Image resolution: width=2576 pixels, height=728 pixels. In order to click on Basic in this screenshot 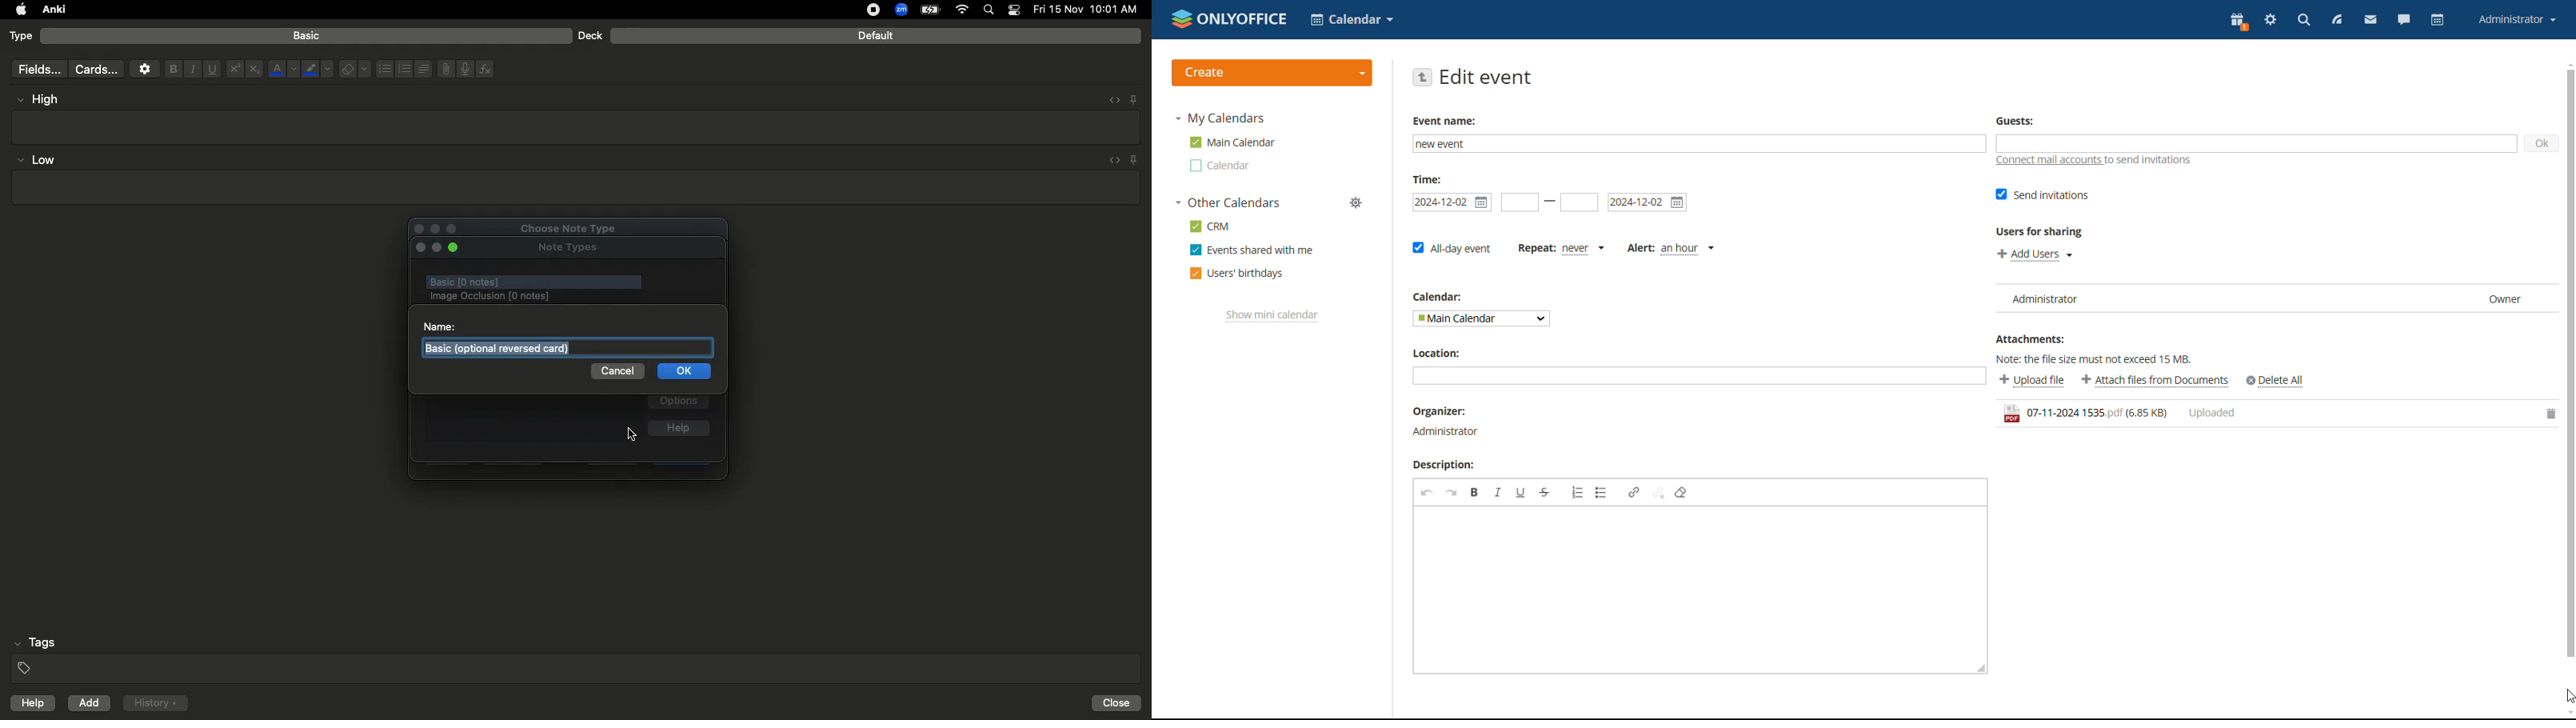, I will do `click(307, 36)`.